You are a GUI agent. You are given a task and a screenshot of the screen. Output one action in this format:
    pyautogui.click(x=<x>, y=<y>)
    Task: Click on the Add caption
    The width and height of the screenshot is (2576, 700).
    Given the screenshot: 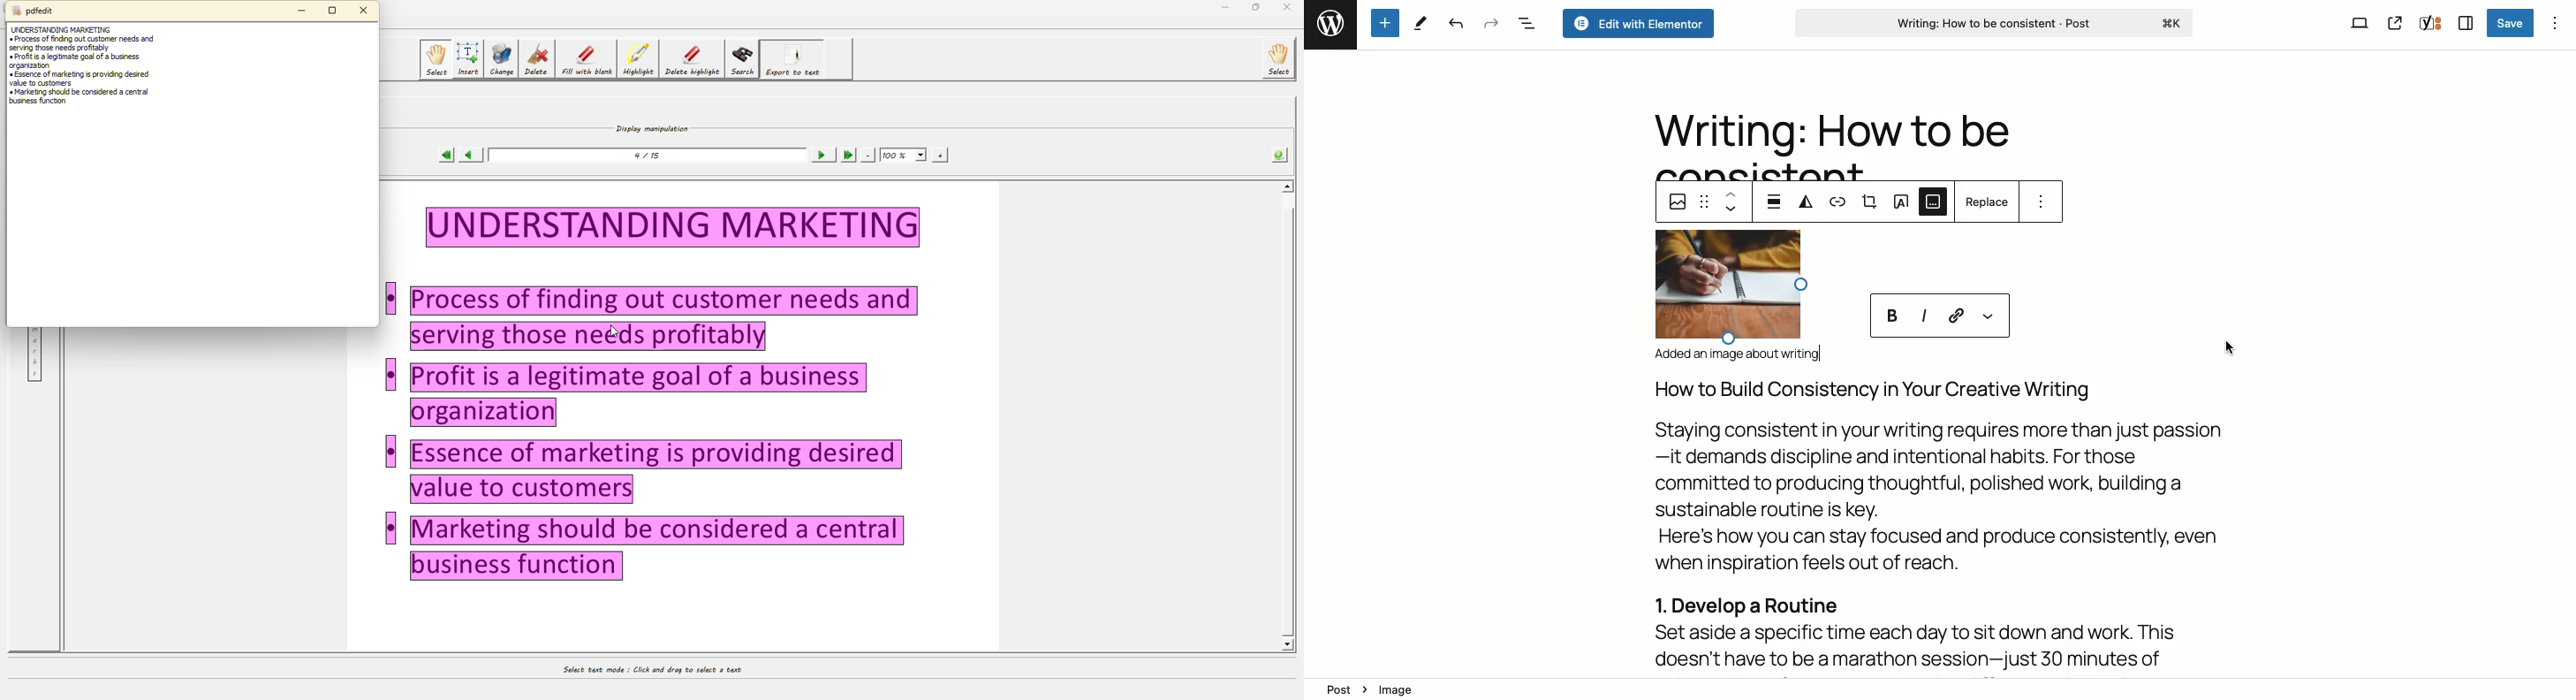 What is the action you would take?
    pyautogui.click(x=1934, y=206)
    